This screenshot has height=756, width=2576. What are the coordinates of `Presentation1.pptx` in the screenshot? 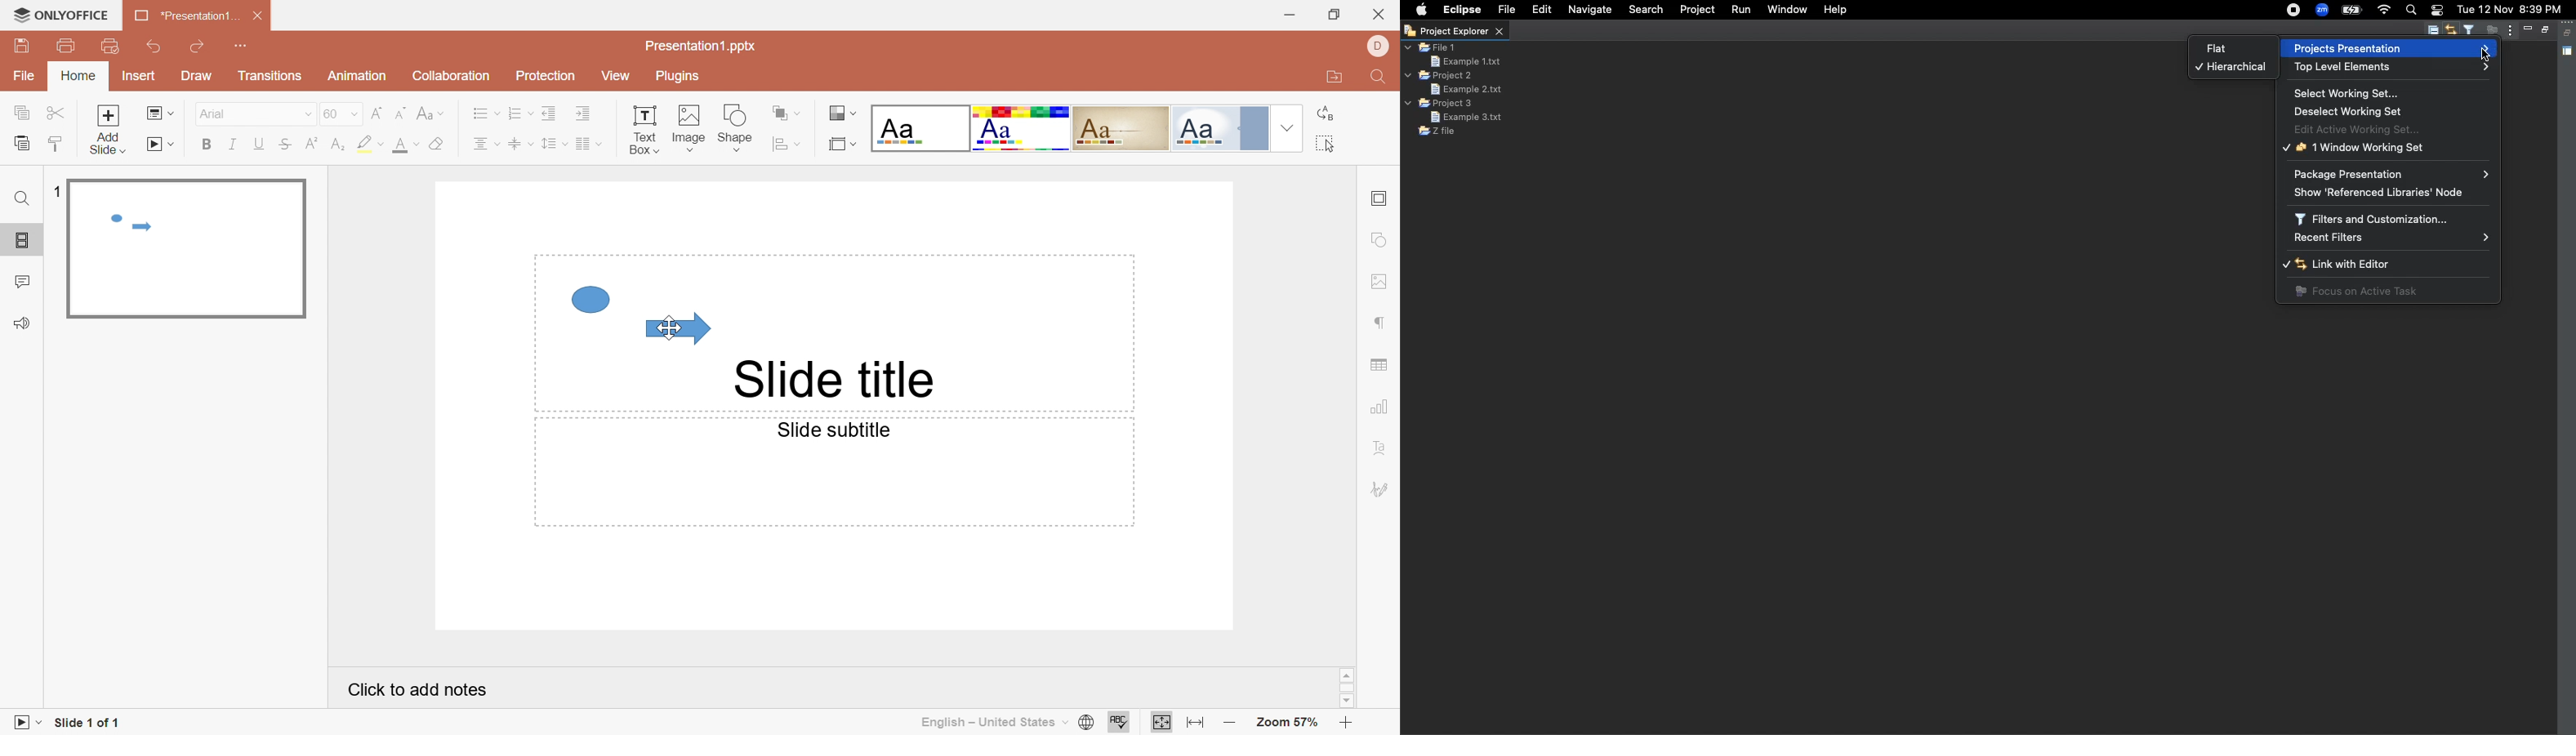 It's located at (702, 46).